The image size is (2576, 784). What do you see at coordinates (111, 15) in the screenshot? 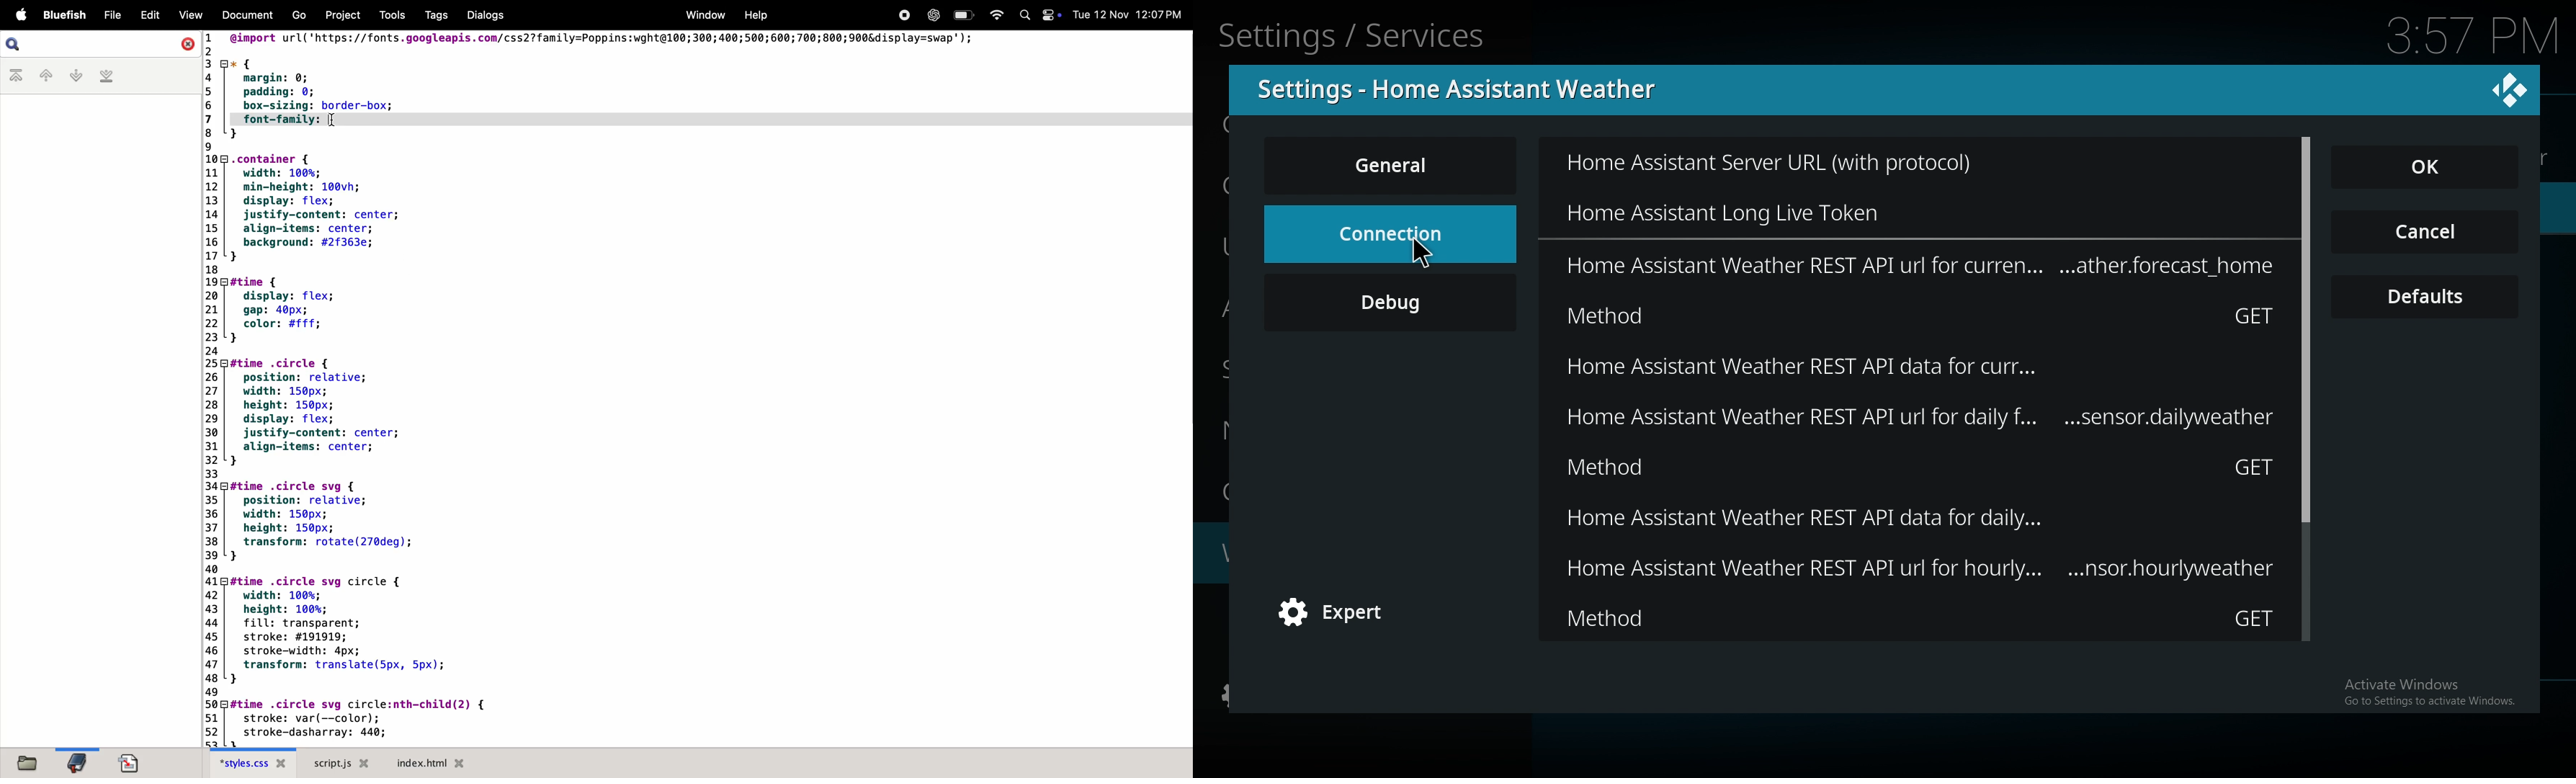
I see `file` at bounding box center [111, 15].